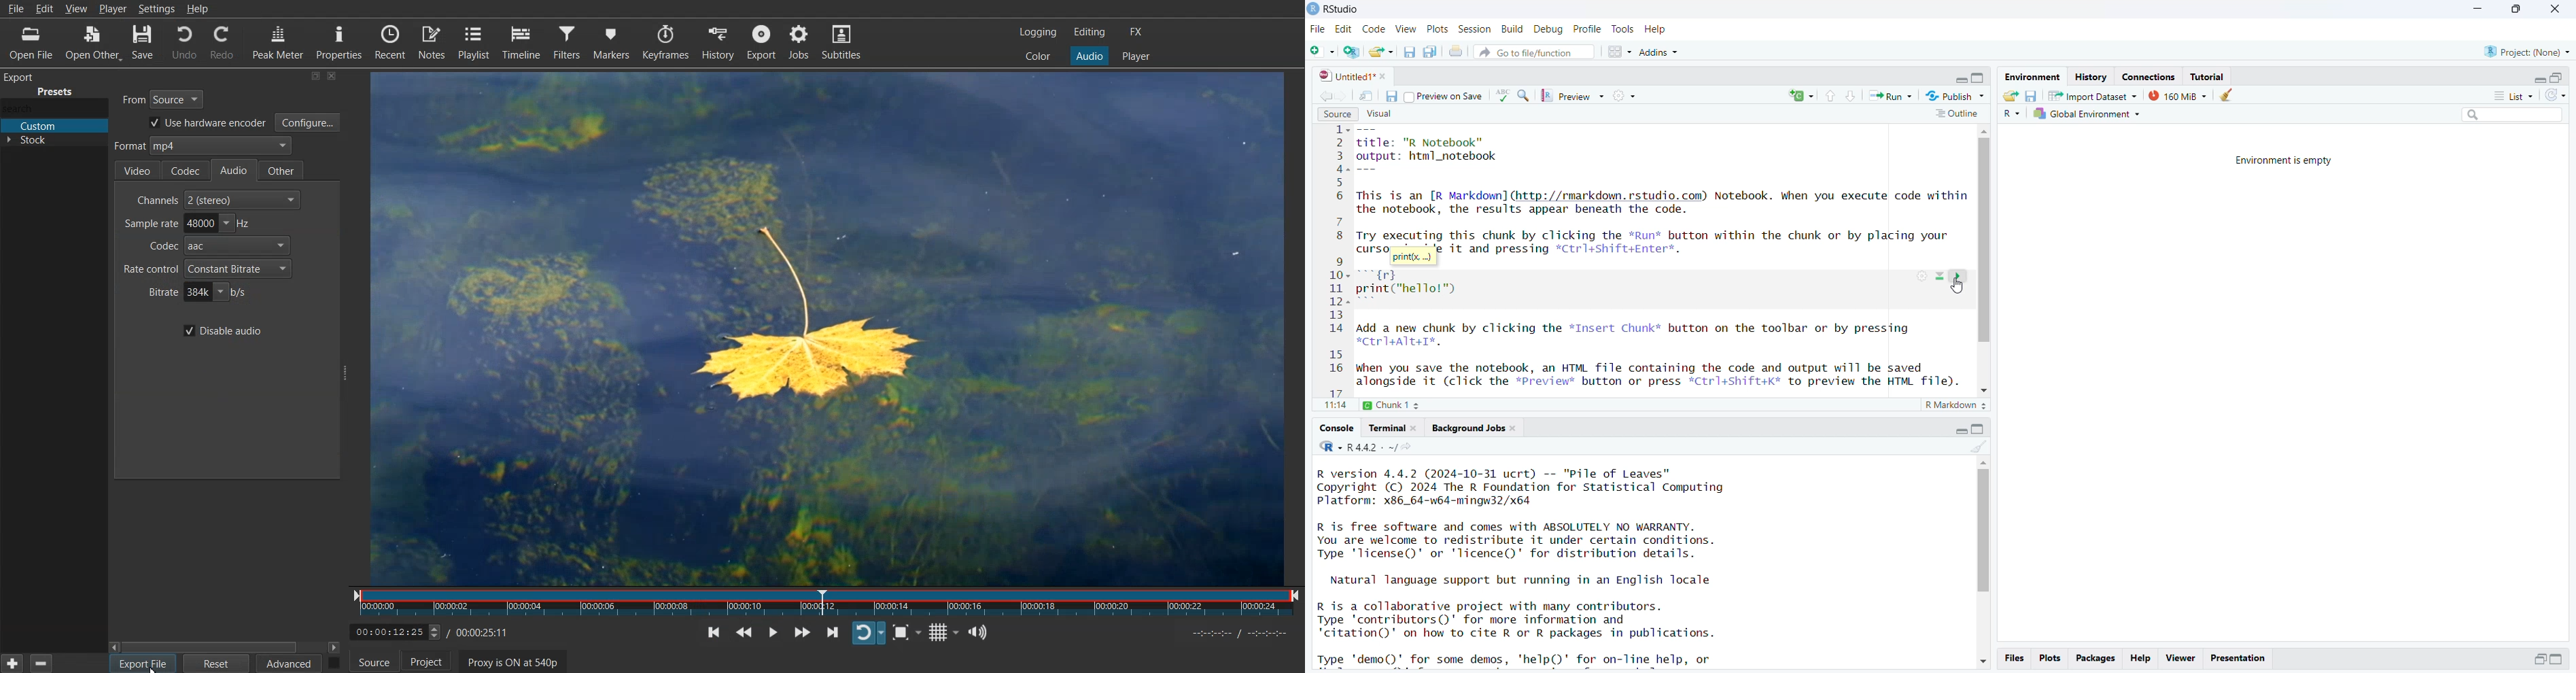  Describe the element at coordinates (1954, 95) in the screenshot. I see `publish` at that location.